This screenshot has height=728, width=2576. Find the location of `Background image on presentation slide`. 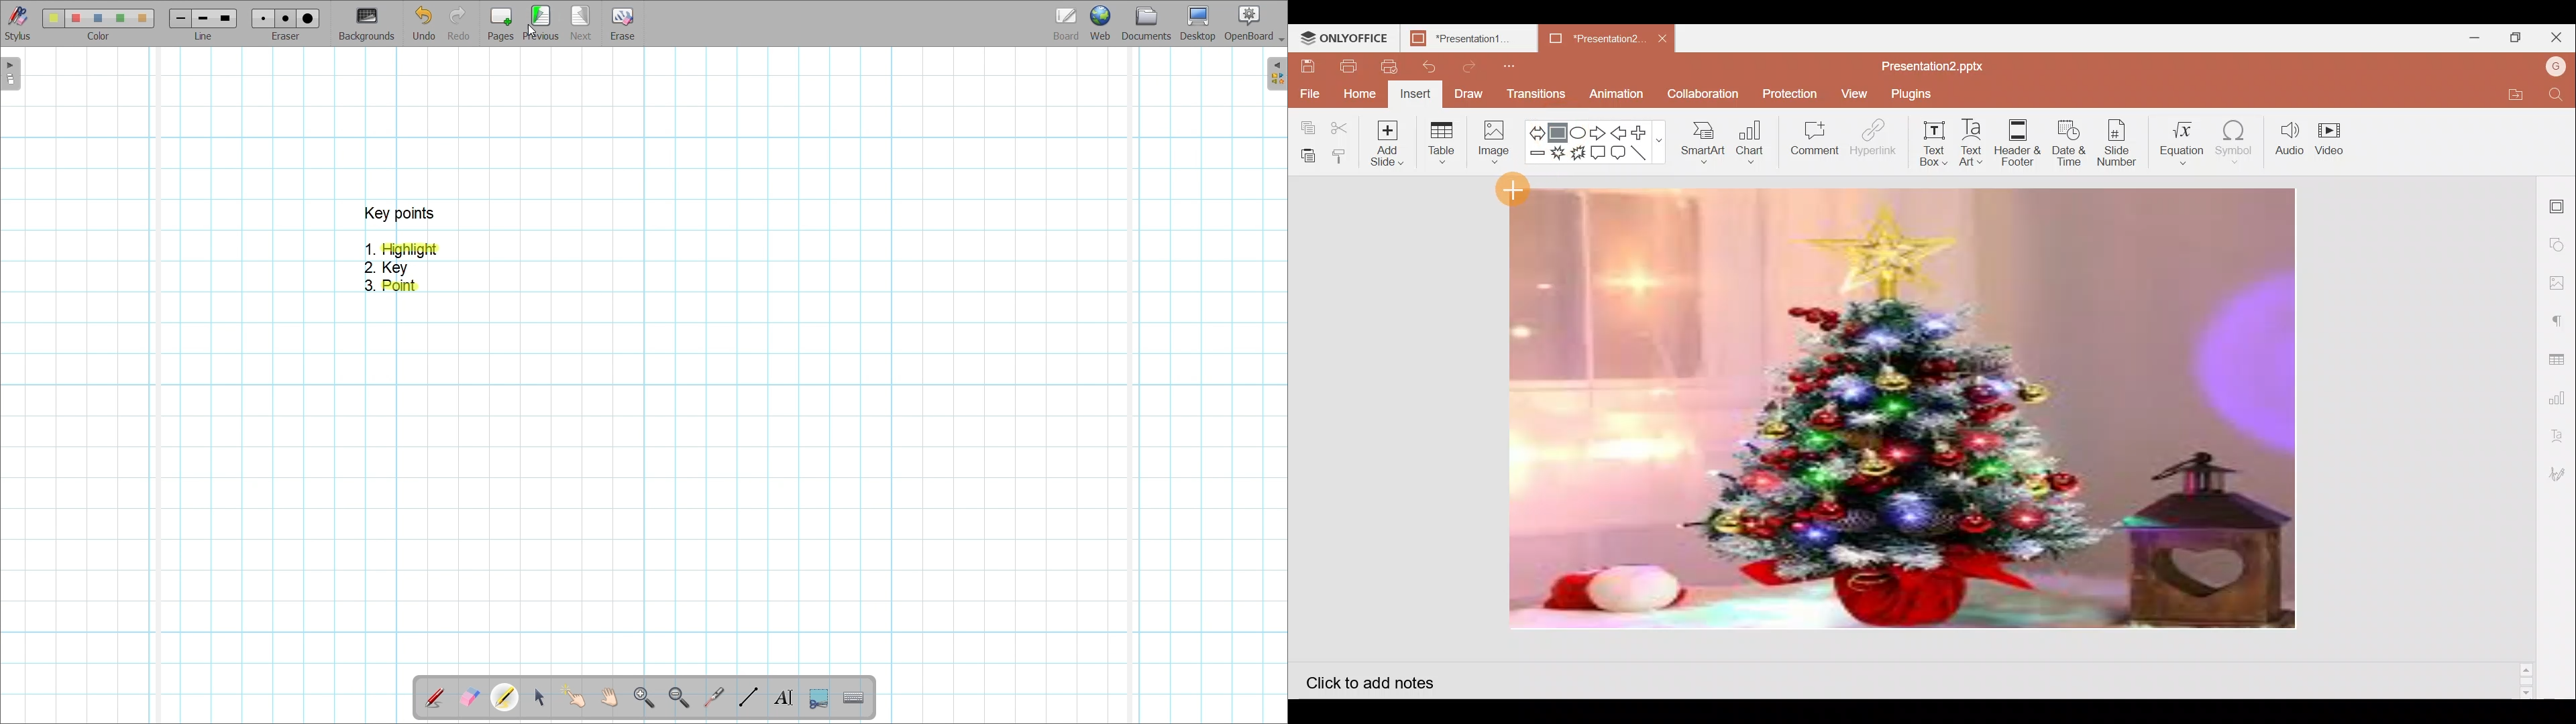

Background image on presentation slide is located at coordinates (1903, 410).